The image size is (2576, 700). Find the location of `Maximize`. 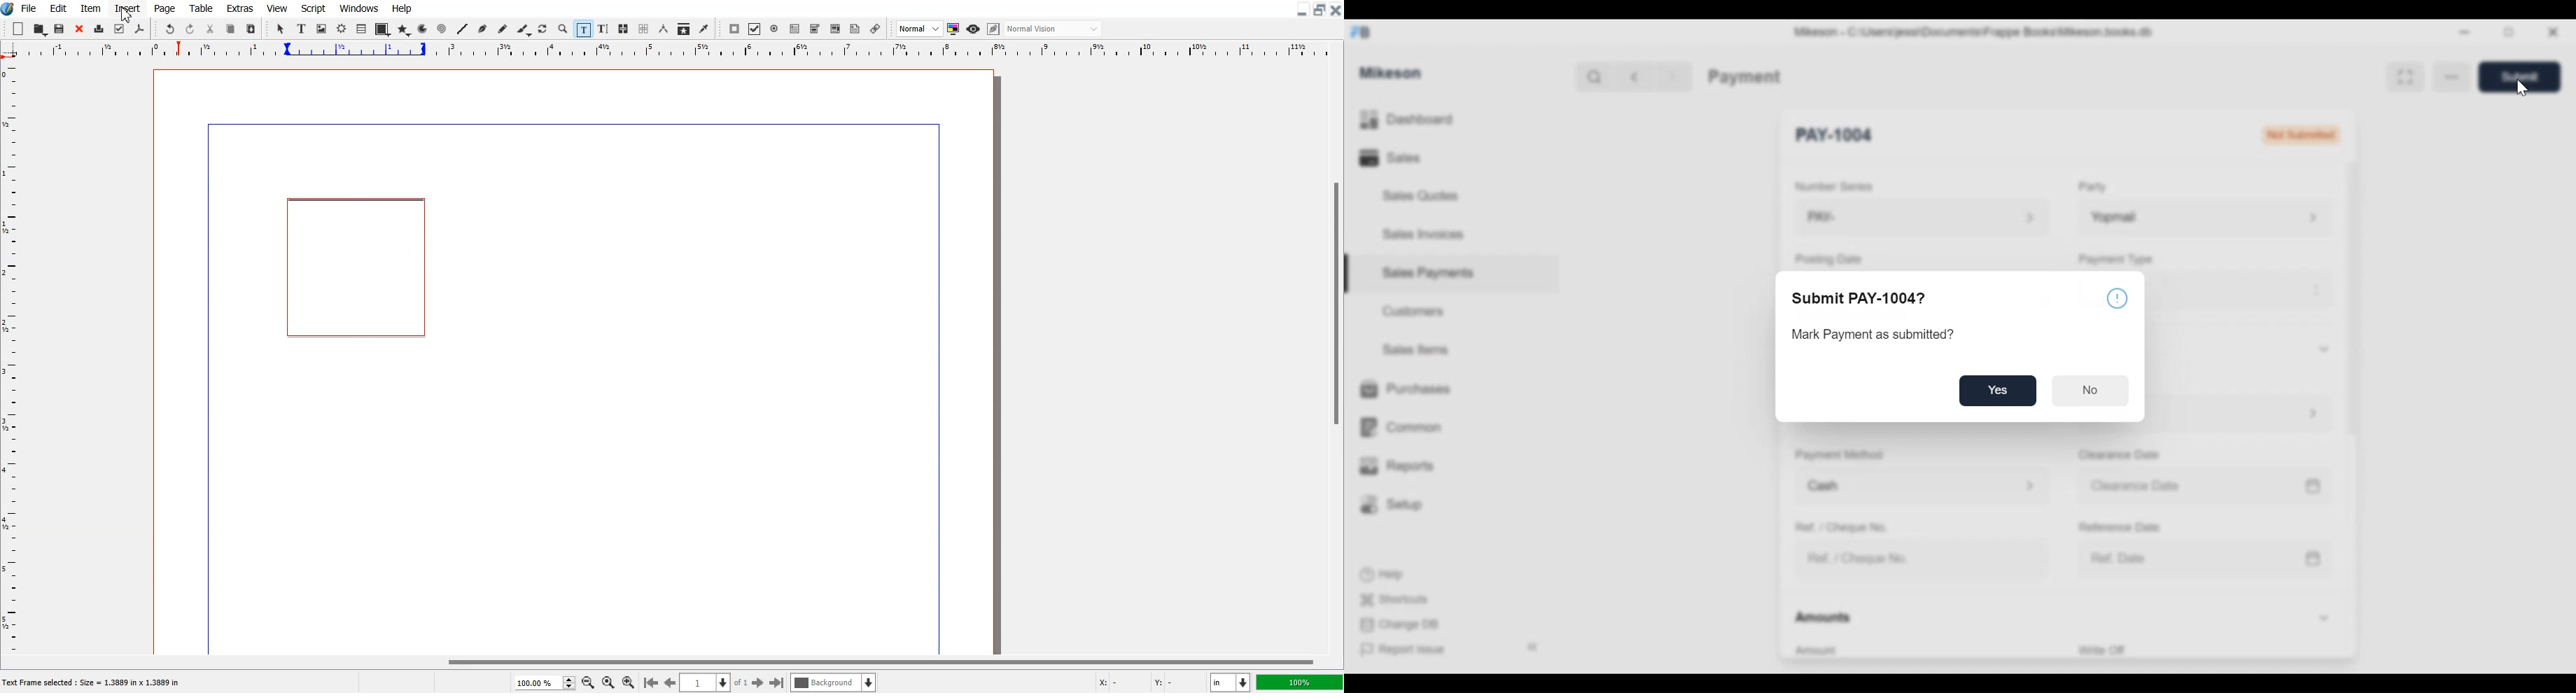

Maximize is located at coordinates (1320, 9).